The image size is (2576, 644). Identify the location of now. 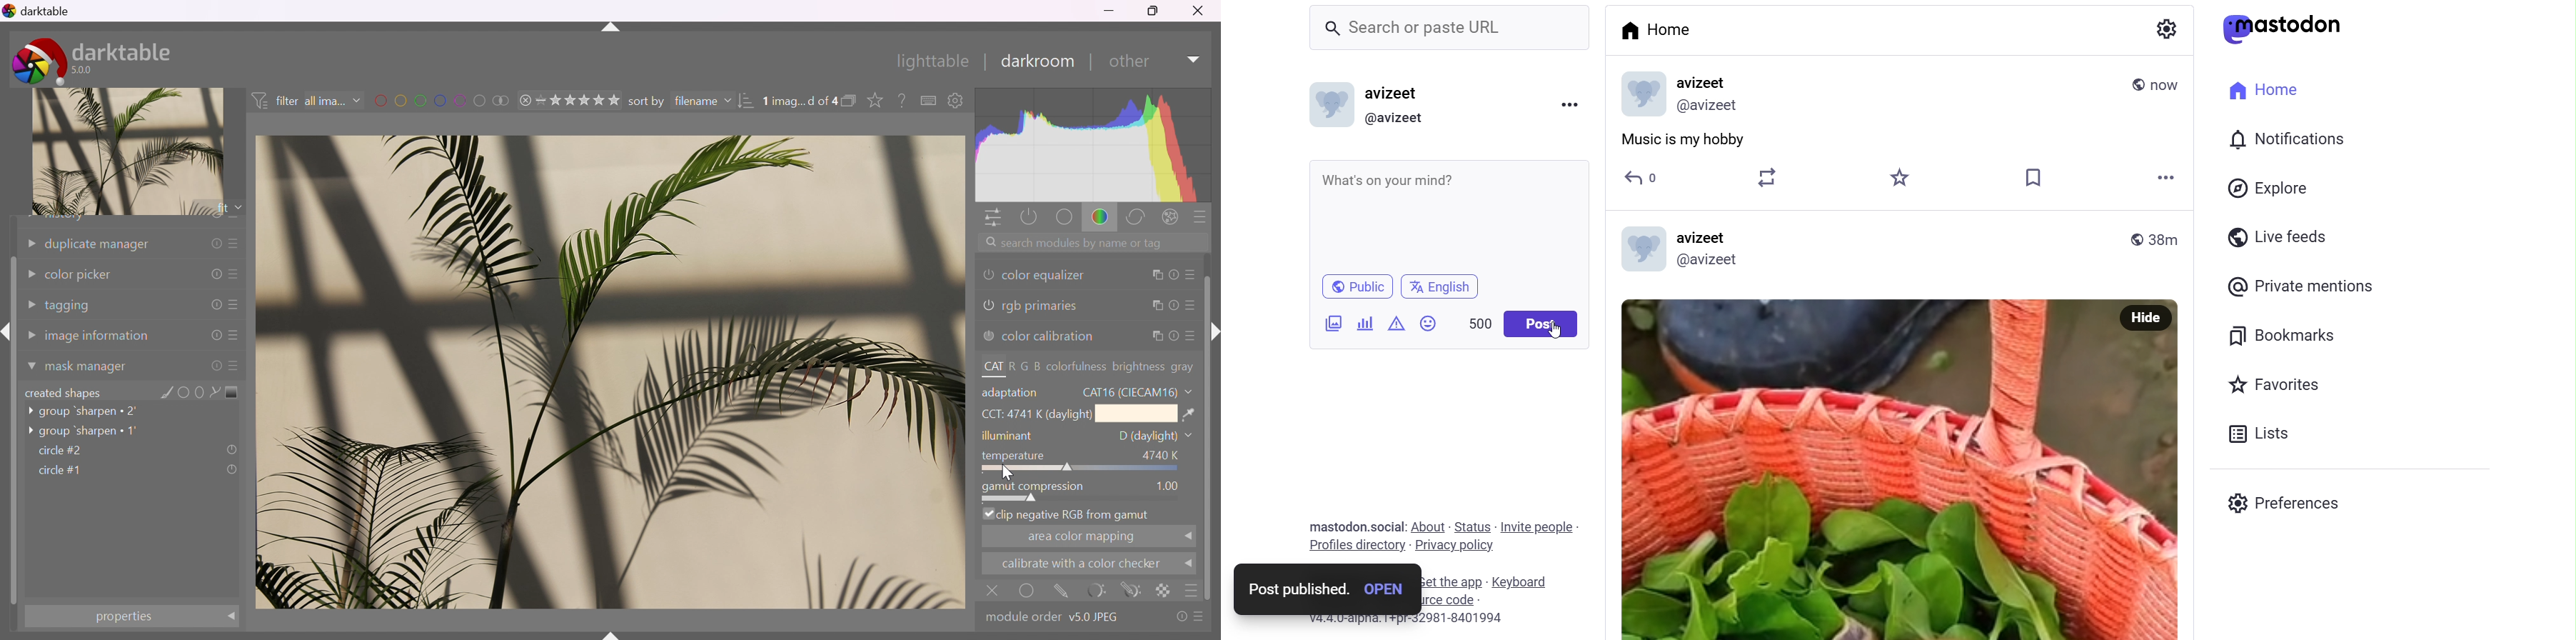
(2165, 84).